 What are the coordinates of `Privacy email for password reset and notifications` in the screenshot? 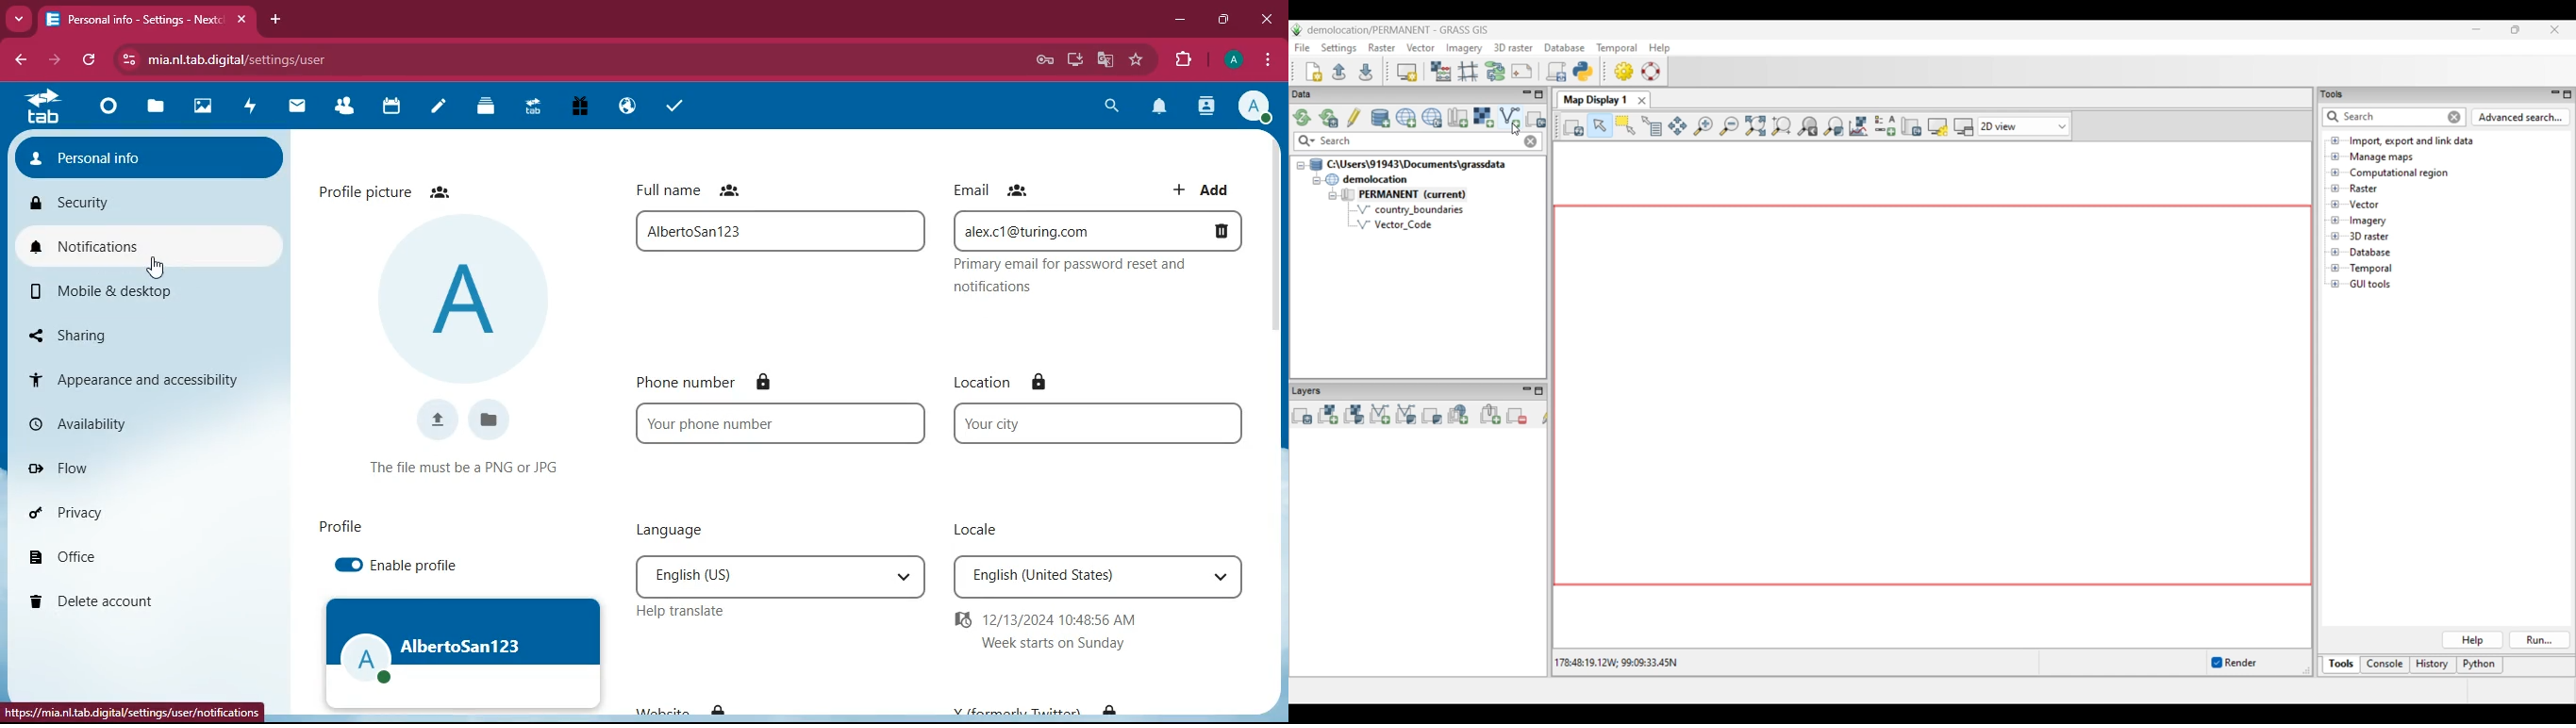 It's located at (1100, 277).